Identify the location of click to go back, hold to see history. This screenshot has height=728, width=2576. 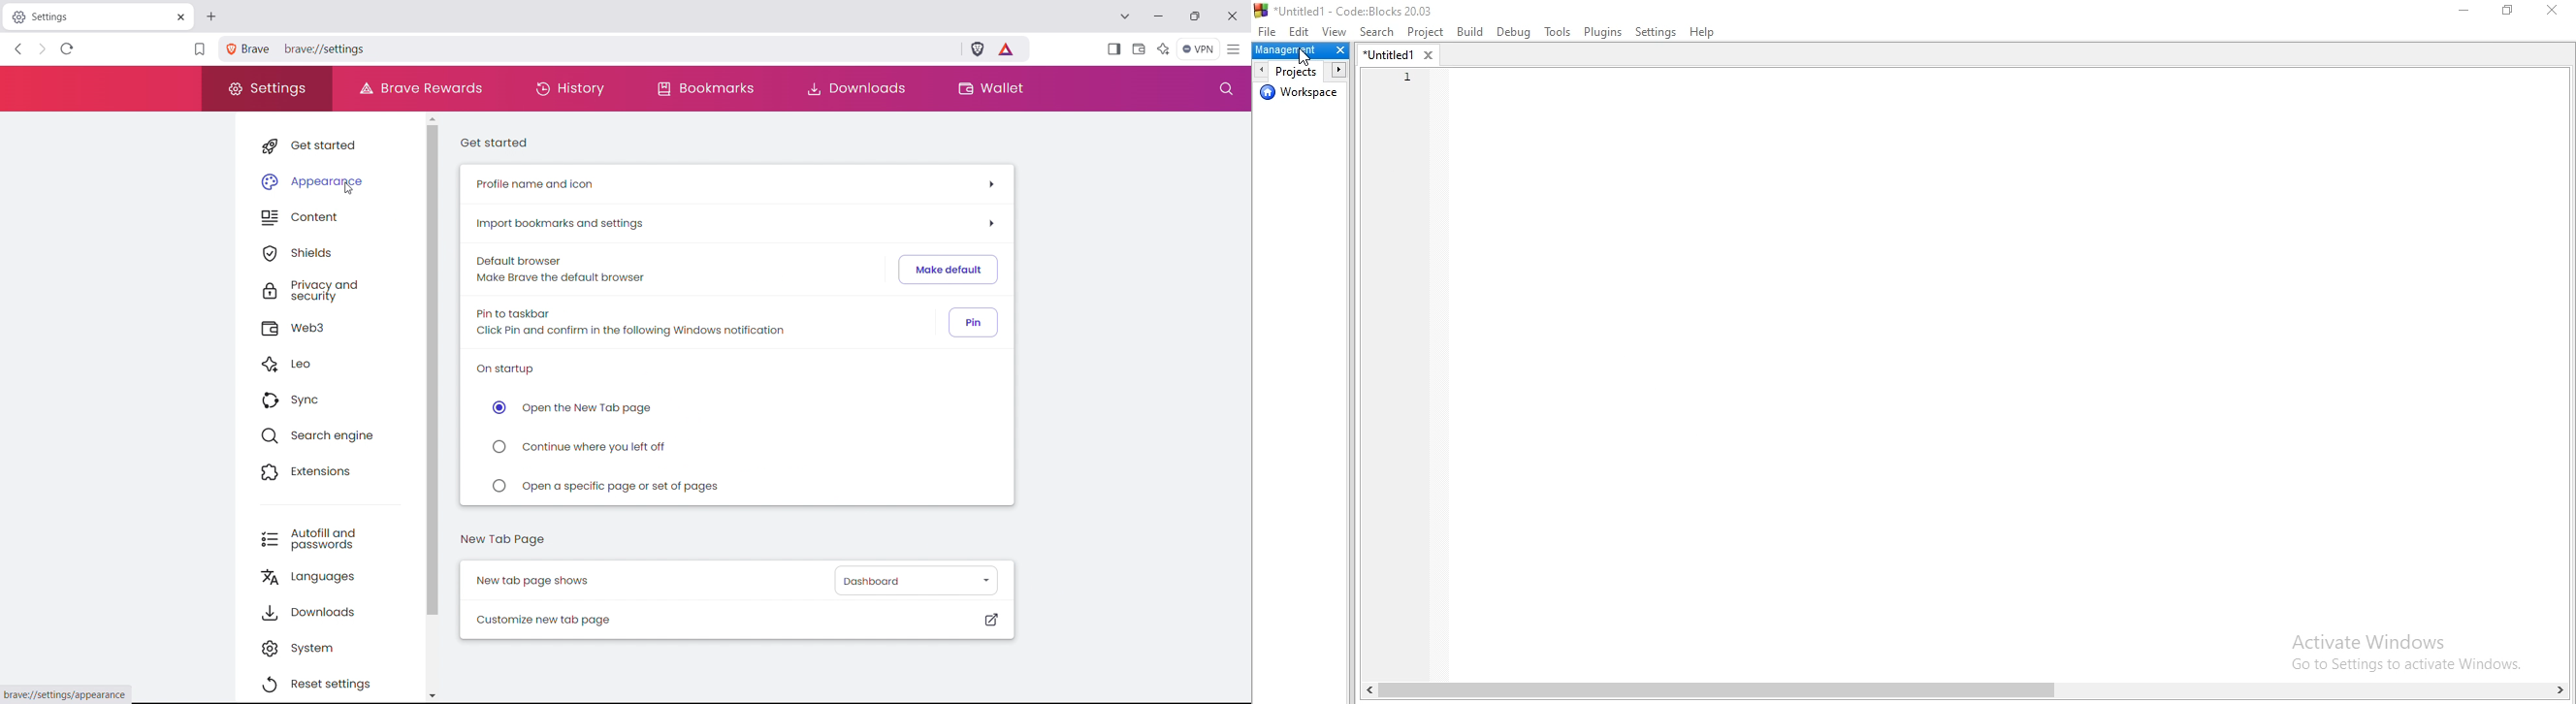
(18, 48).